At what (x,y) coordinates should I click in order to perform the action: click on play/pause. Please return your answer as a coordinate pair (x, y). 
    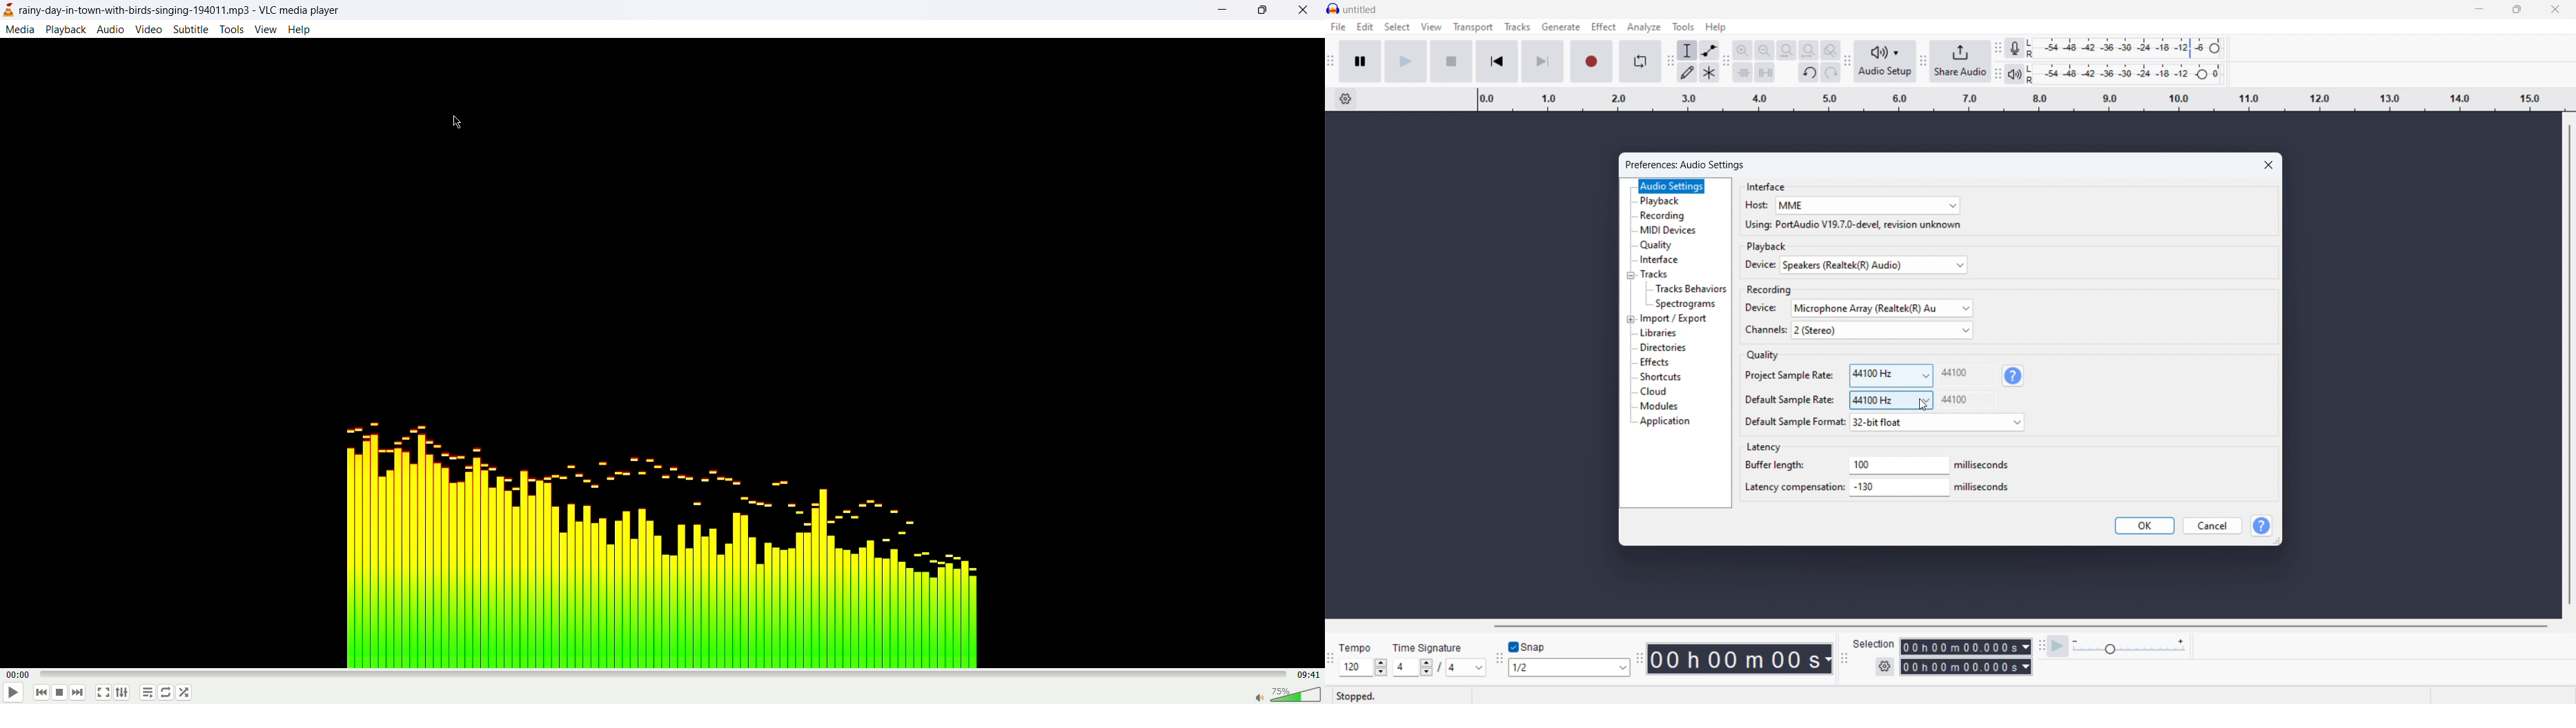
    Looking at the image, I should click on (13, 694).